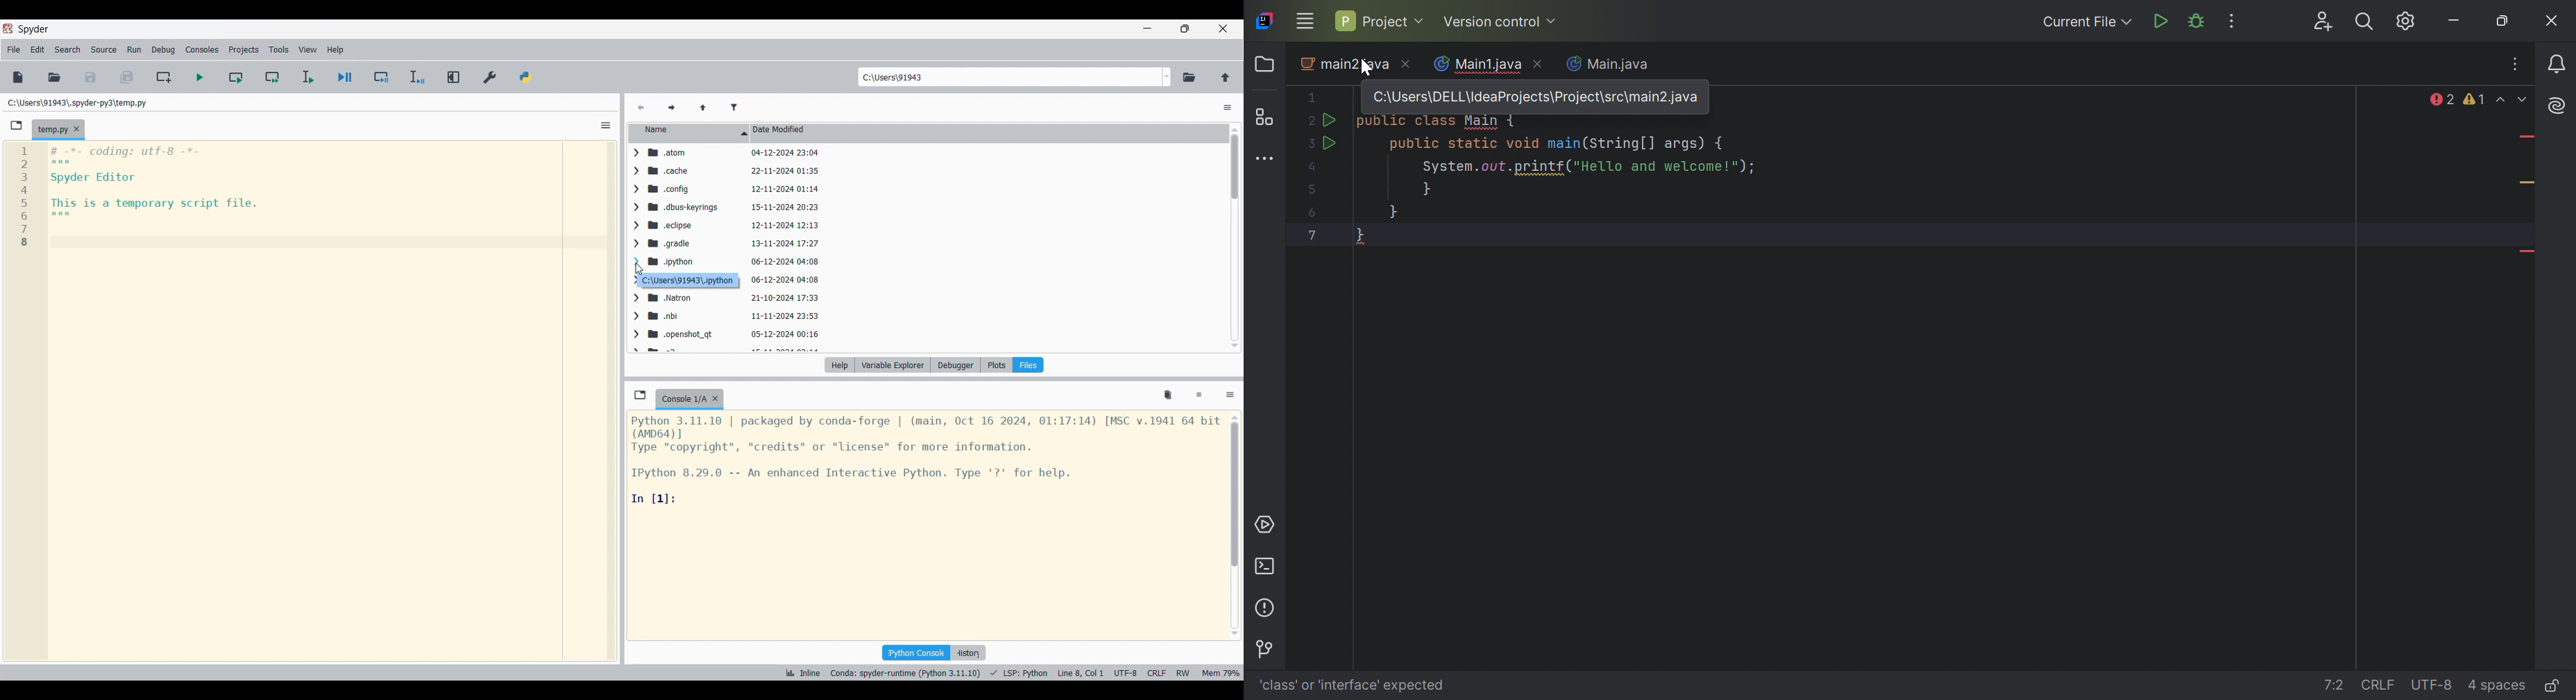  I want to click on Vertical slide bar, so click(1235, 237).